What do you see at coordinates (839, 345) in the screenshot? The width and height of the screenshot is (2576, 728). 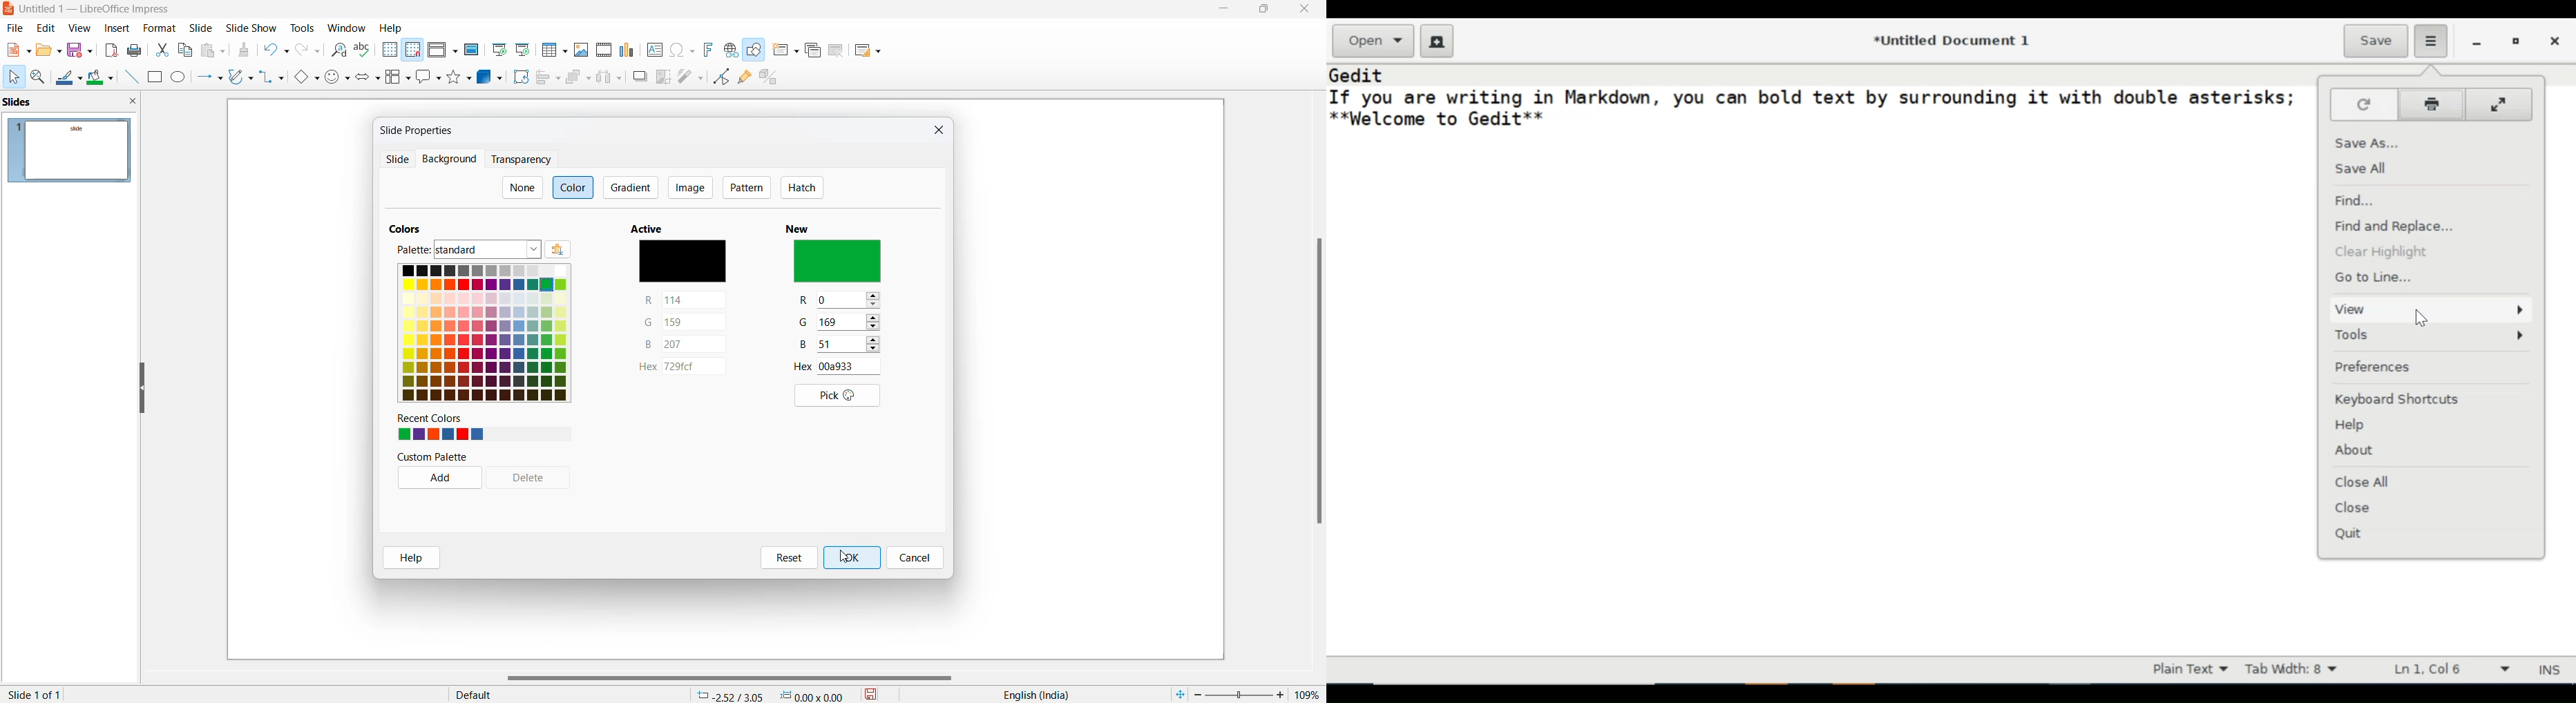 I see `B value ` at bounding box center [839, 345].